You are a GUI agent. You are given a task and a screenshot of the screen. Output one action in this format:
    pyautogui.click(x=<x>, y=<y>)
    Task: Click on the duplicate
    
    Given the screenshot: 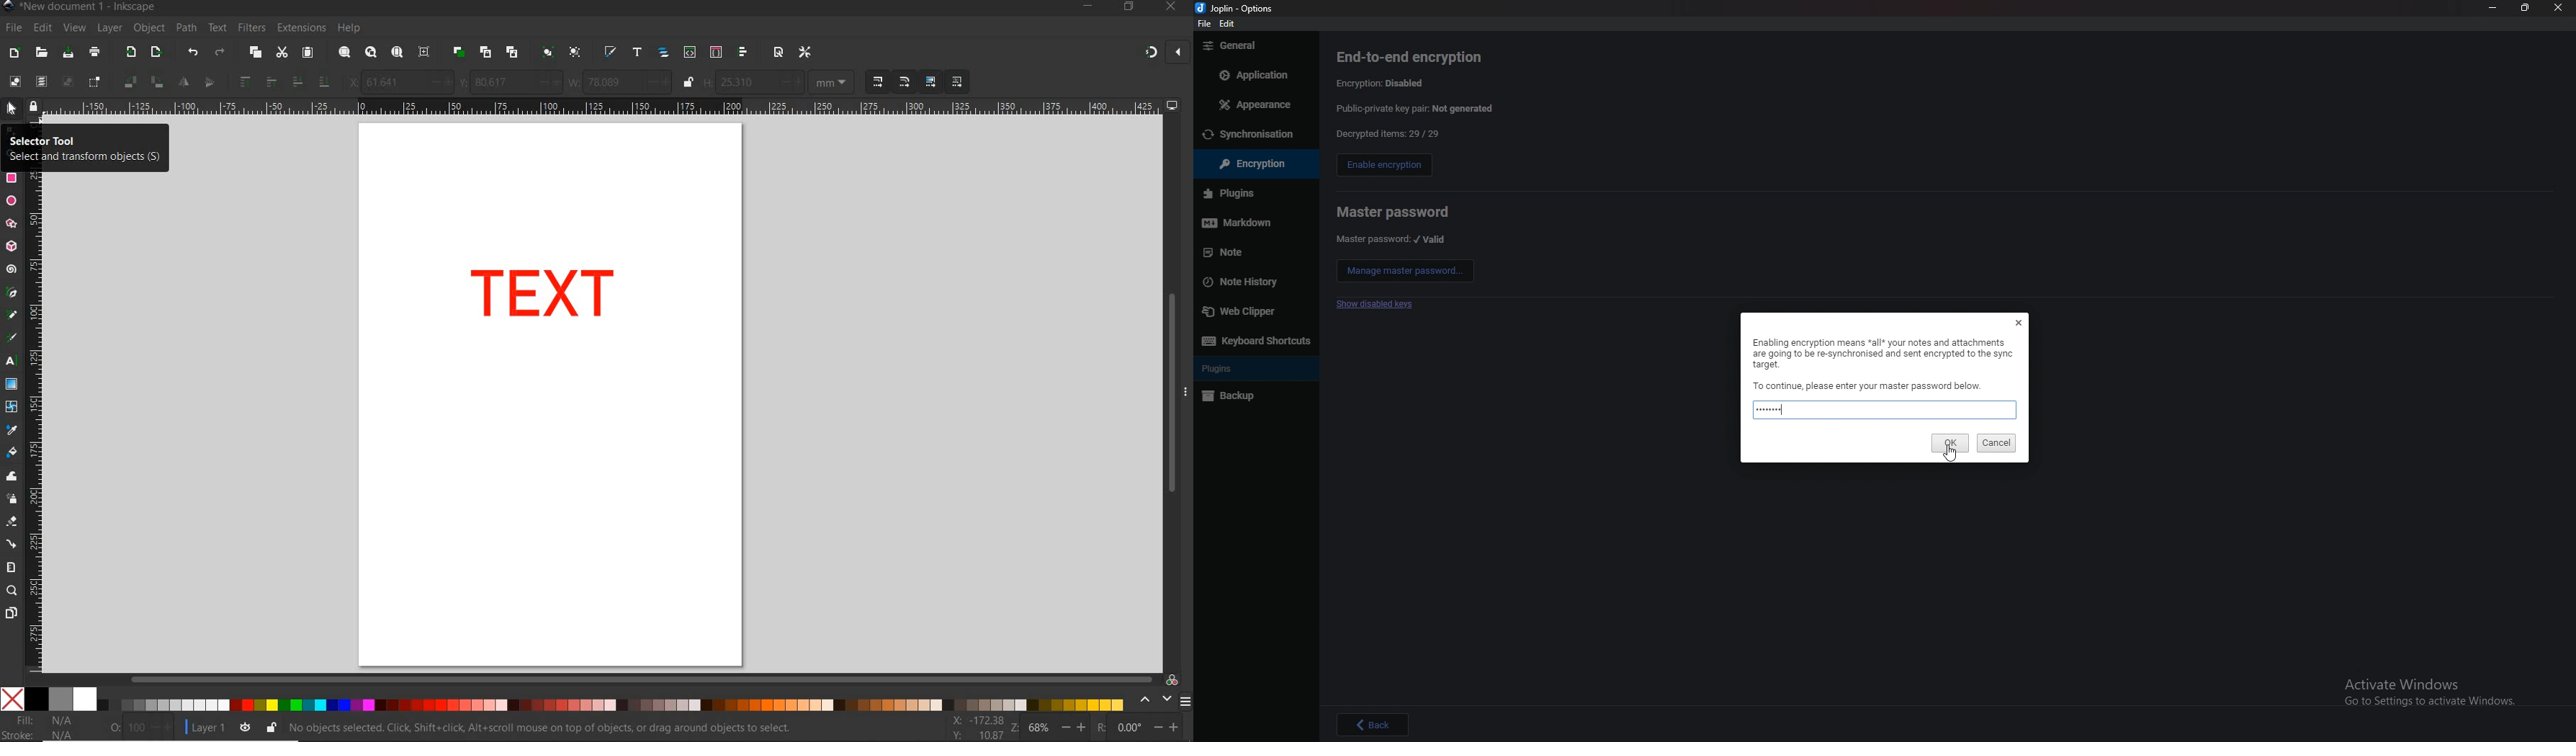 What is the action you would take?
    pyautogui.click(x=459, y=52)
    